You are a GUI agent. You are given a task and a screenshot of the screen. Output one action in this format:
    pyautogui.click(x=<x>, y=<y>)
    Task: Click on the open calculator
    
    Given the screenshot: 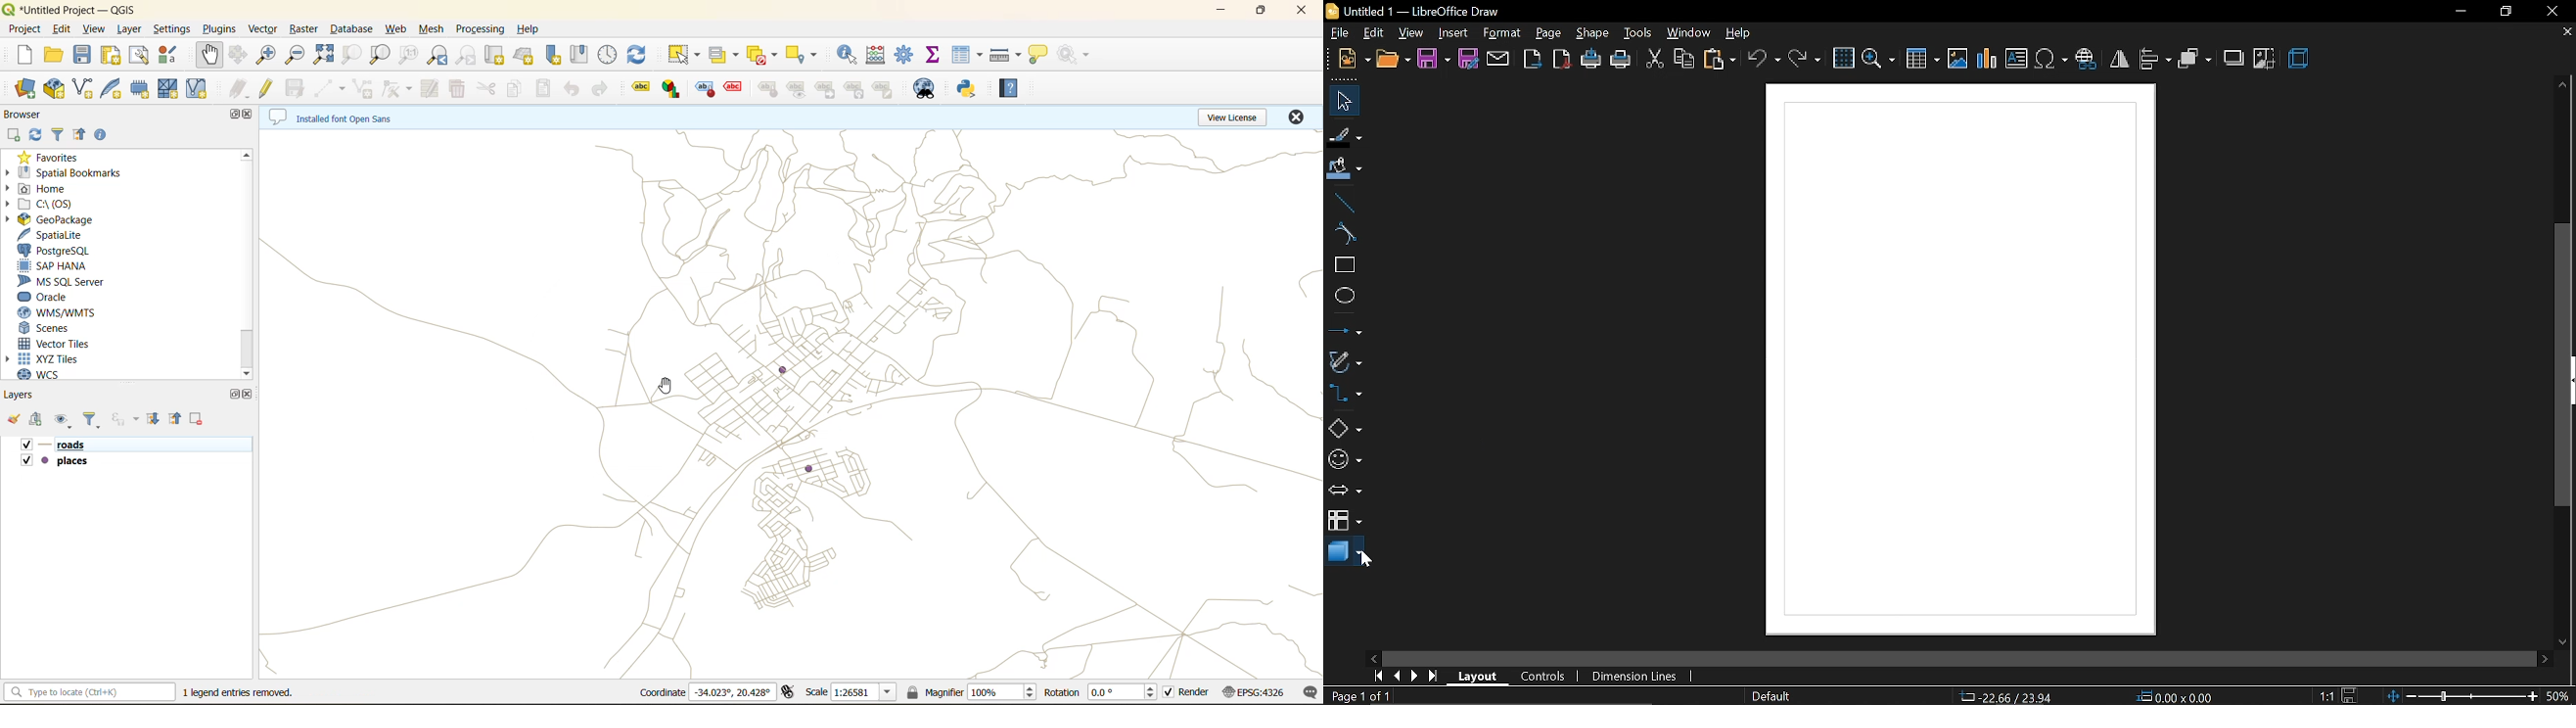 What is the action you would take?
    pyautogui.click(x=879, y=57)
    